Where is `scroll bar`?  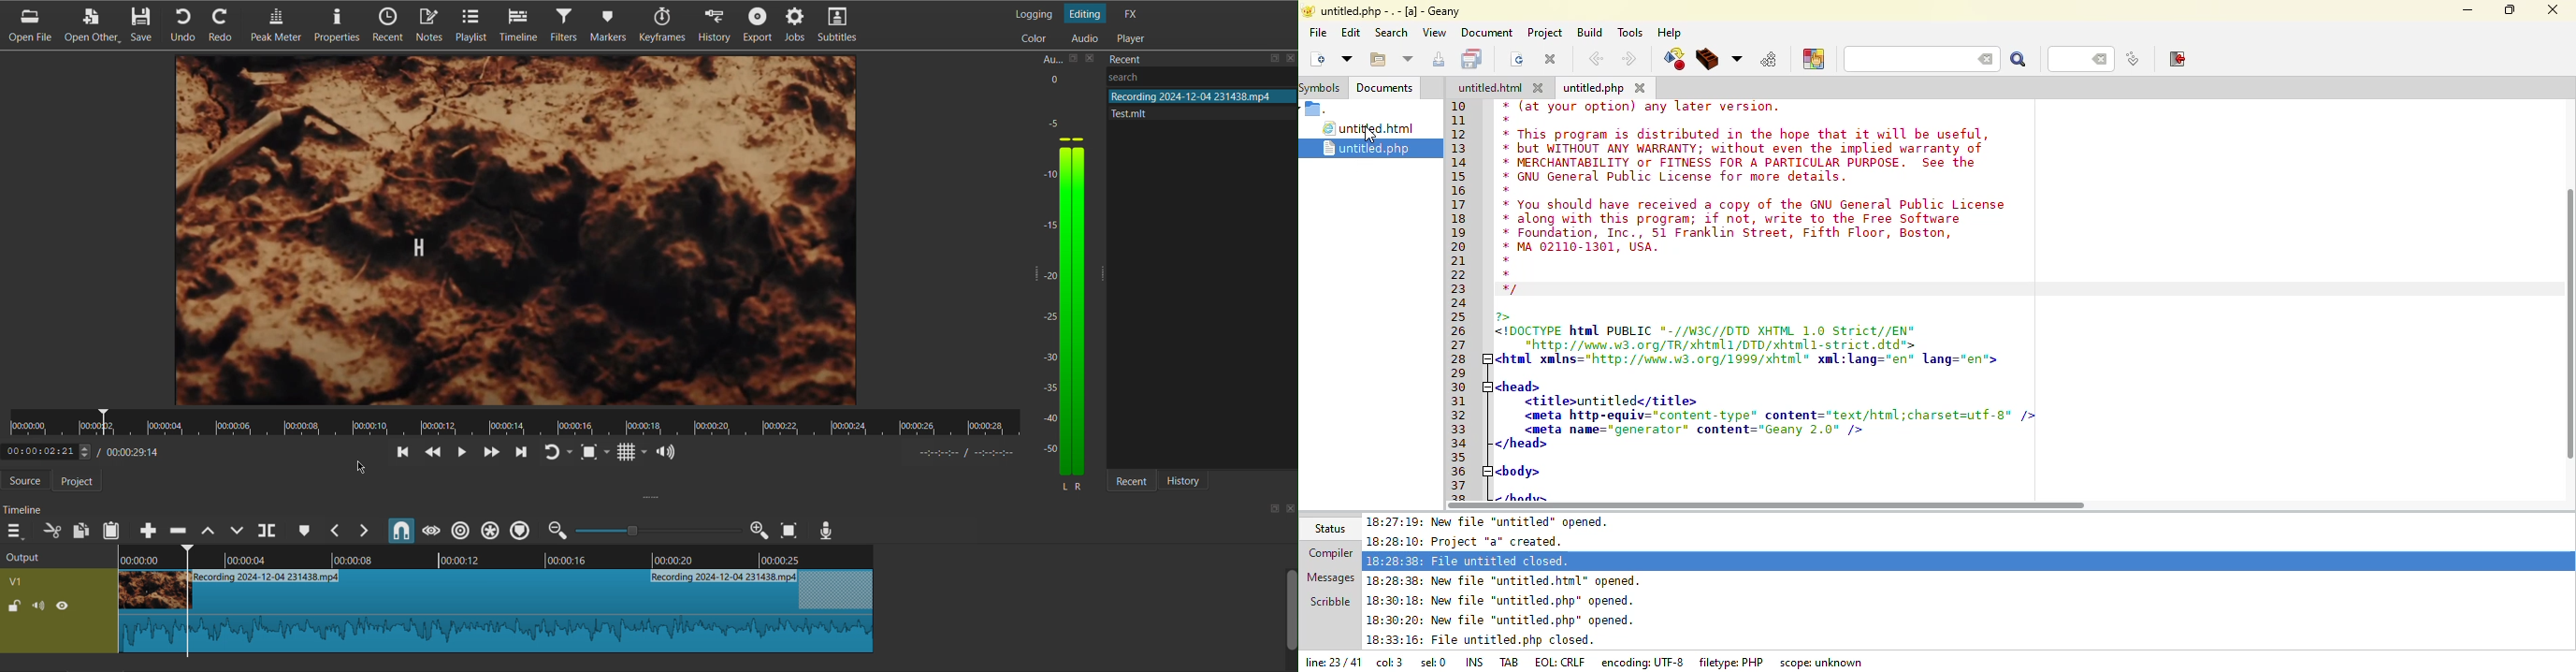 scroll bar is located at coordinates (1770, 505).